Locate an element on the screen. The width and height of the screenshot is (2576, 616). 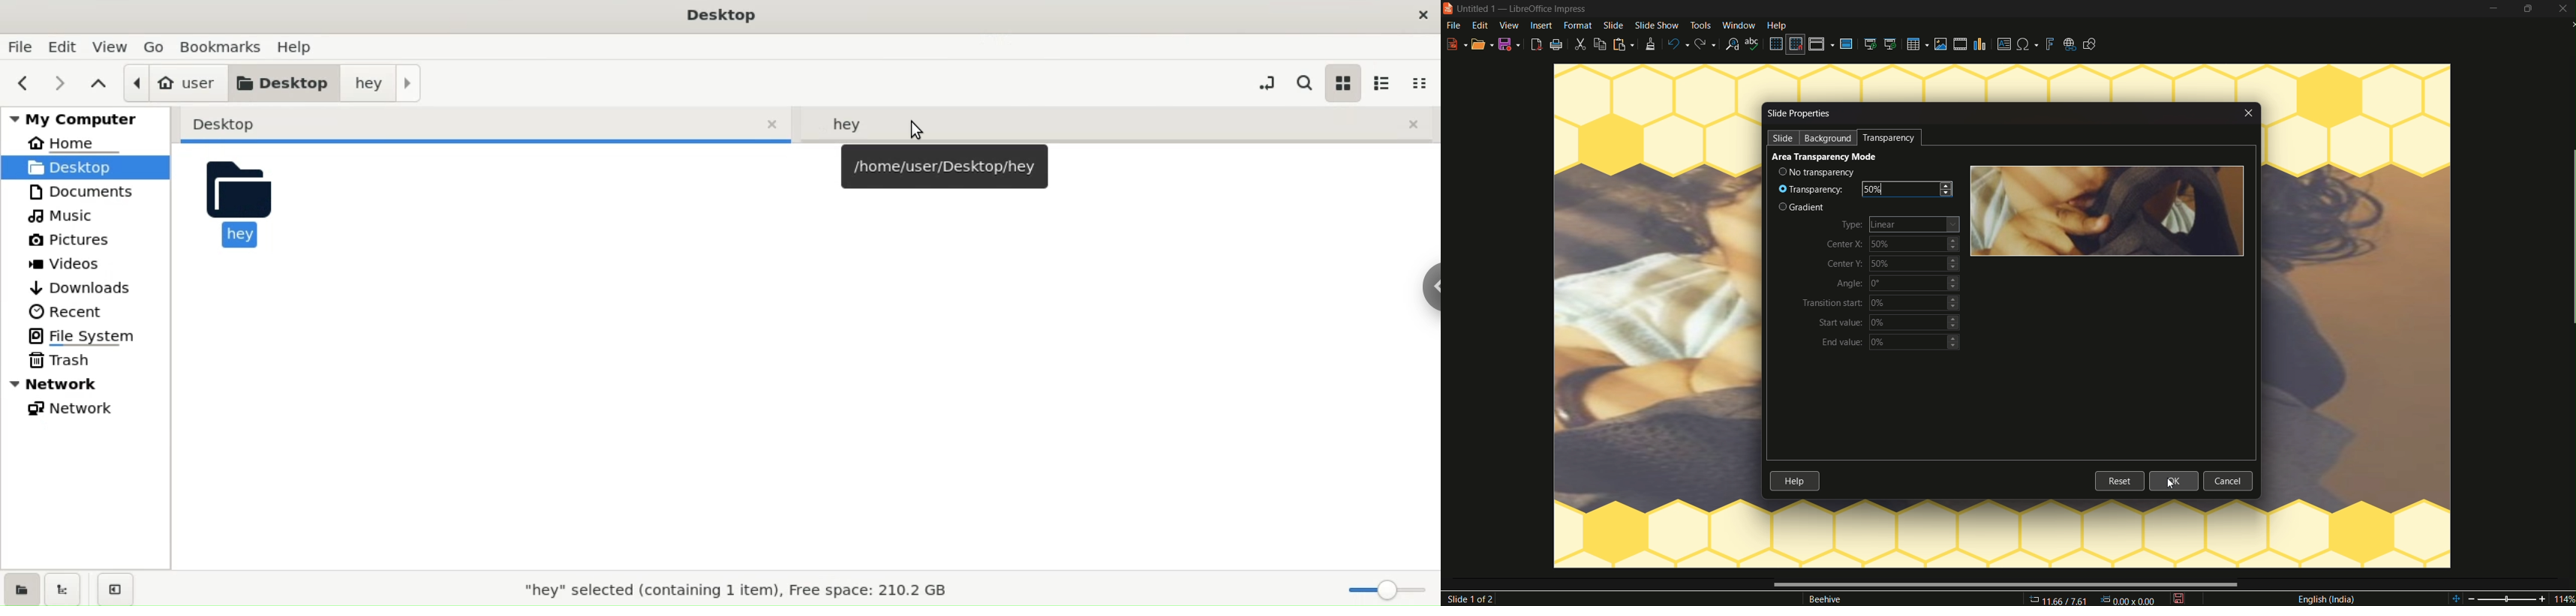
clone formatting is located at coordinates (1649, 45).